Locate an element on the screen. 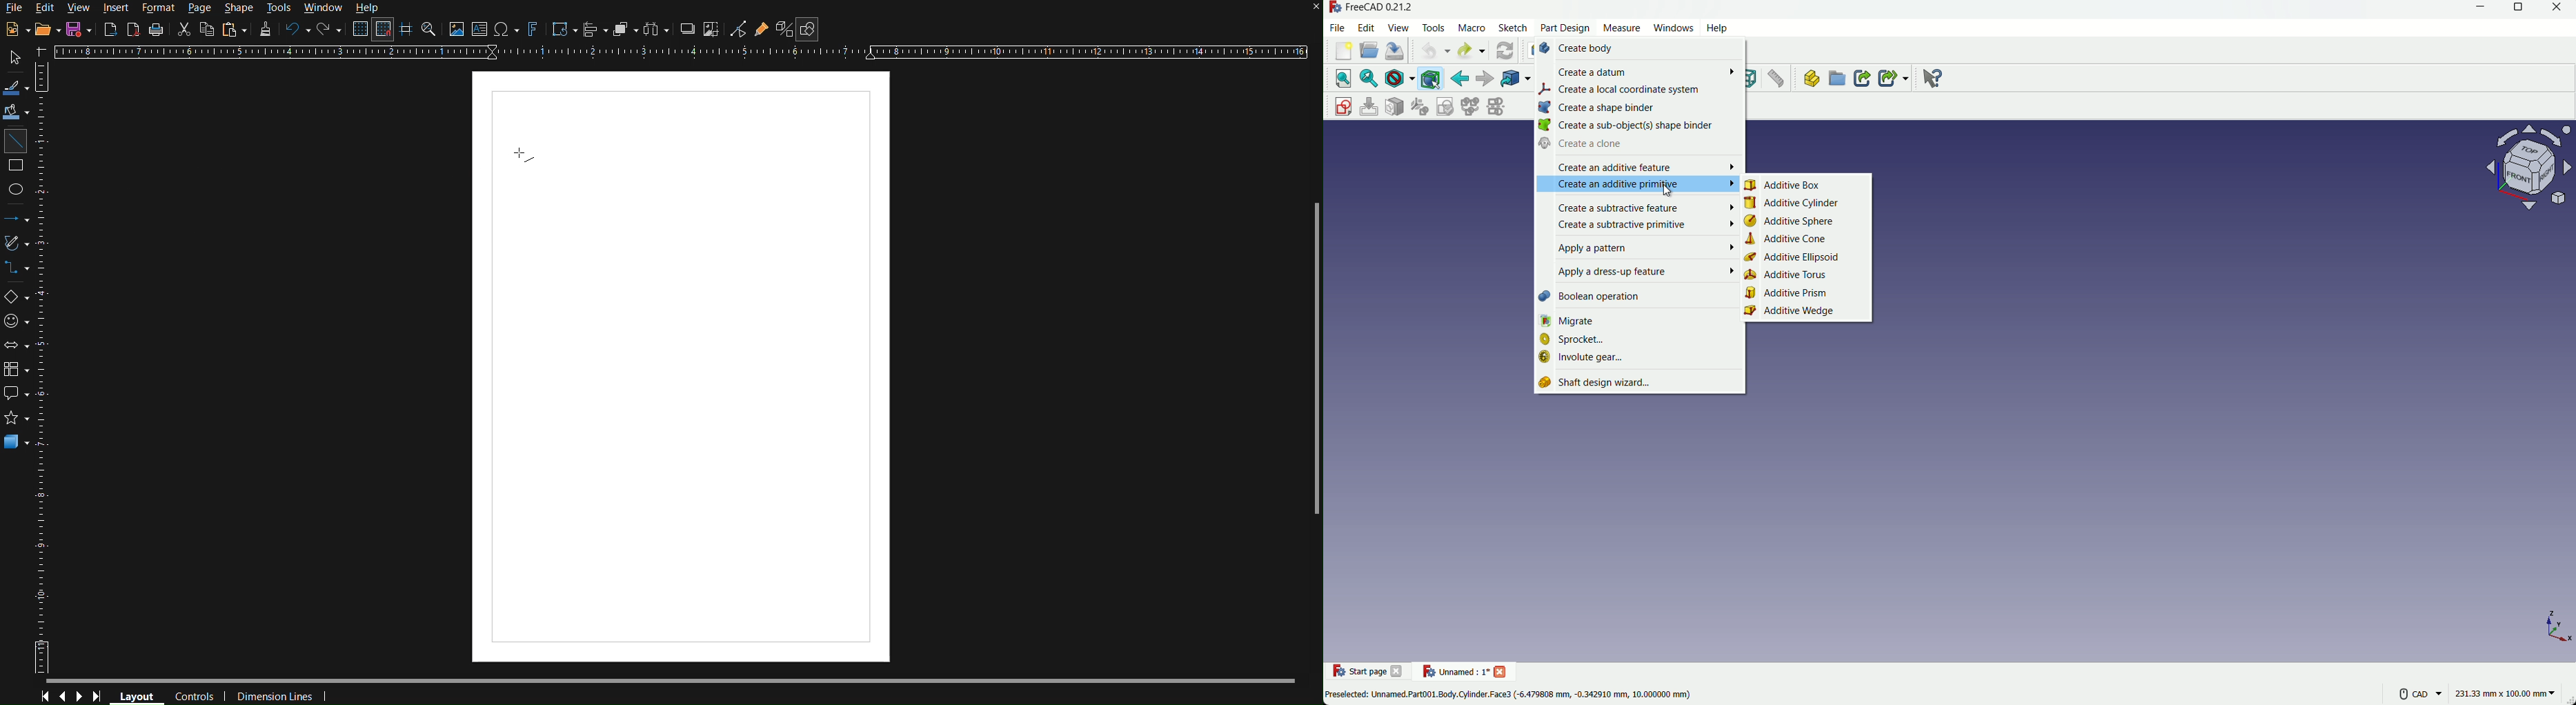 This screenshot has width=2576, height=728. Line color is located at coordinates (17, 88).